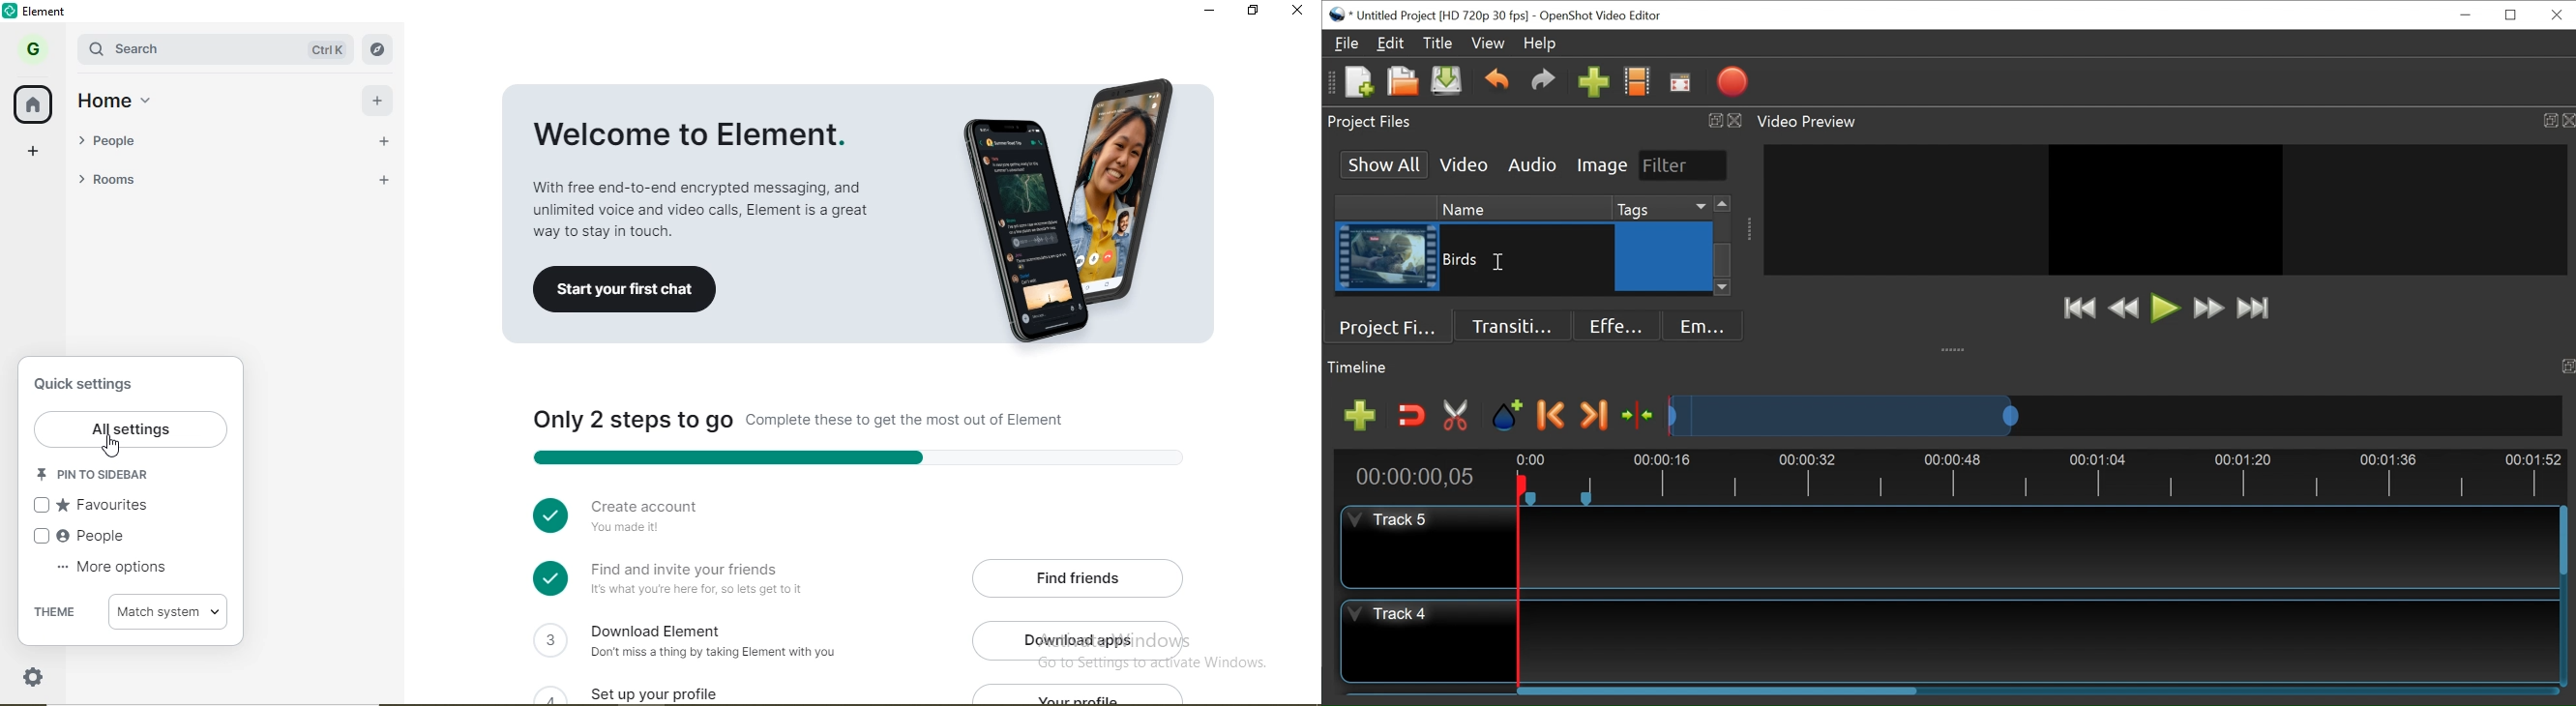 Image resolution: width=2576 pixels, height=728 pixels. Describe the element at coordinates (1391, 45) in the screenshot. I see `Edit` at that location.